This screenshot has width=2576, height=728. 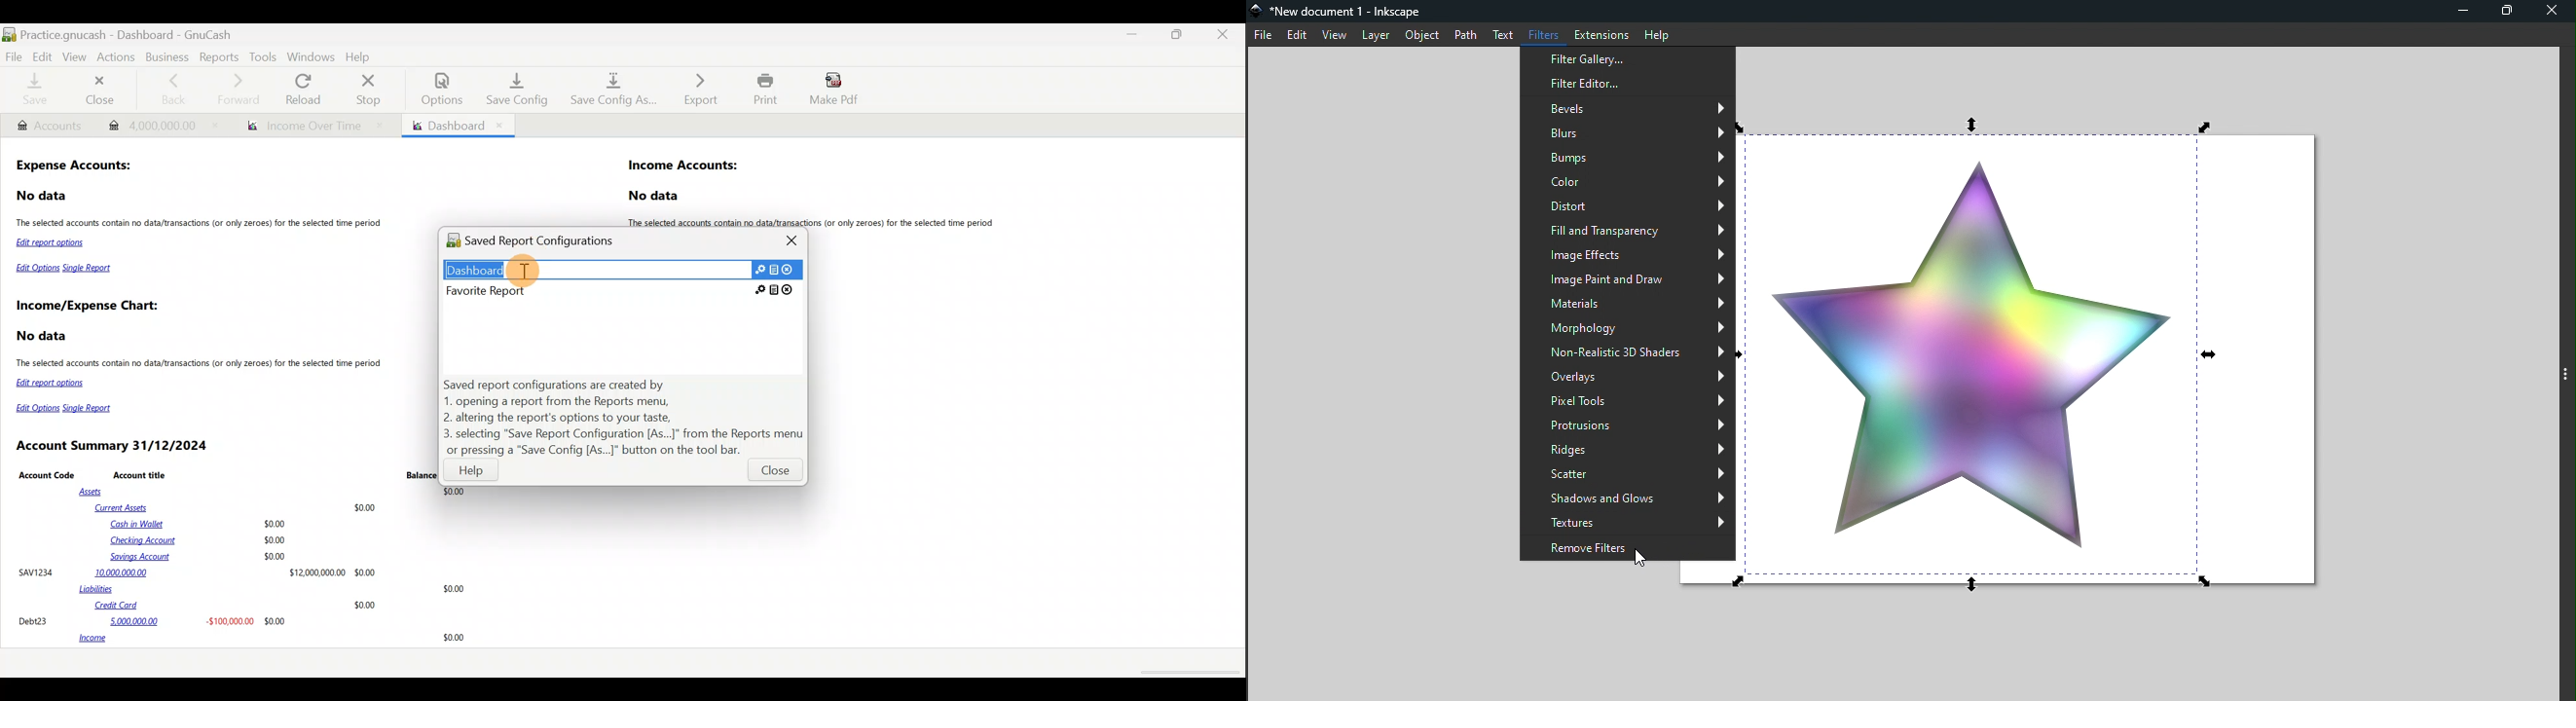 What do you see at coordinates (49, 126) in the screenshot?
I see `Account` at bounding box center [49, 126].